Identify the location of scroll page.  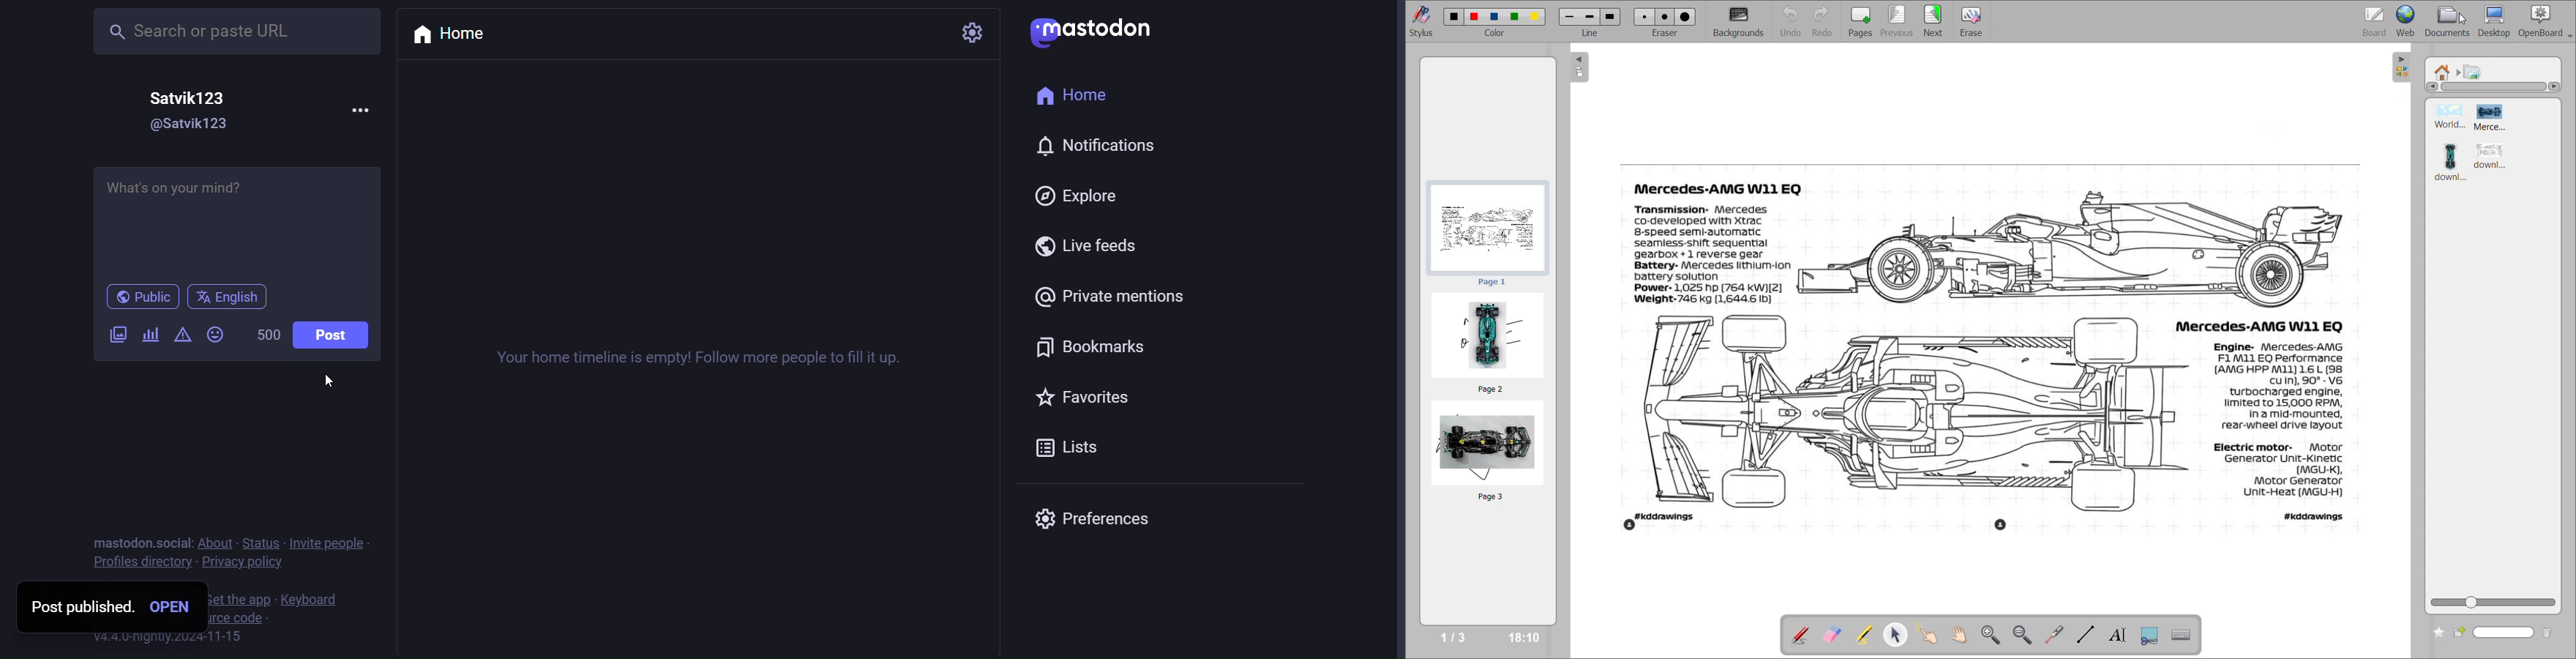
(1961, 636).